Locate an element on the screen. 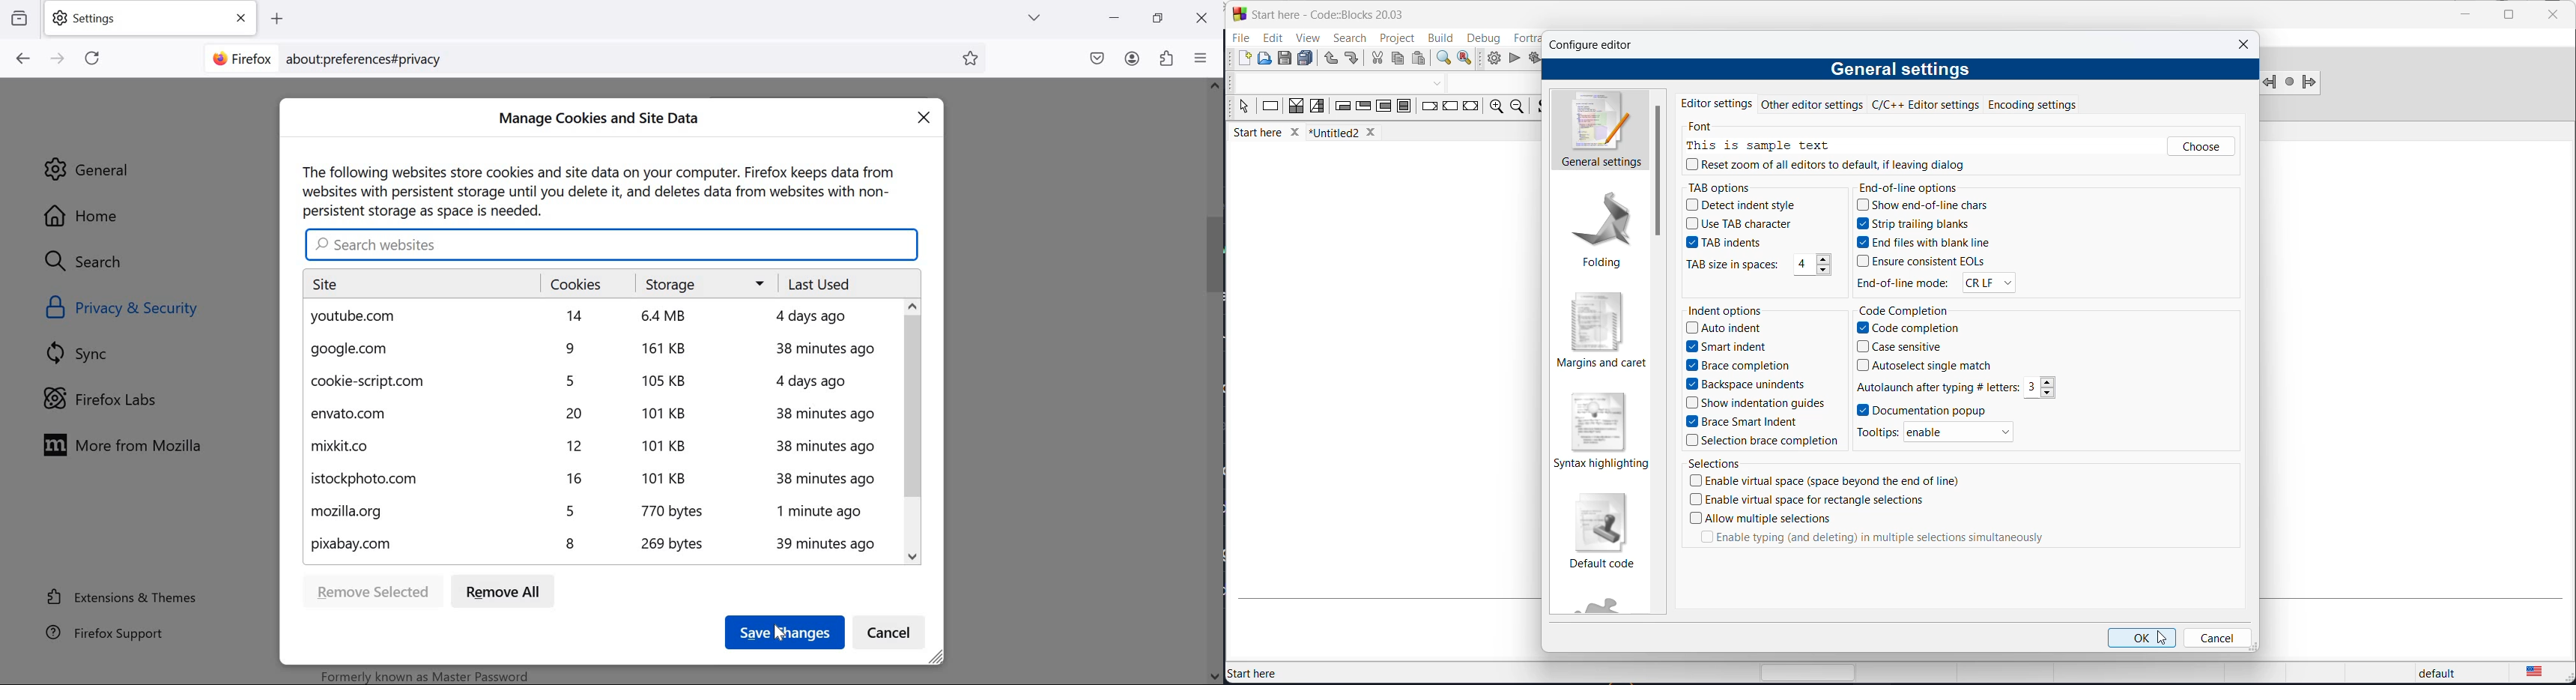 The height and width of the screenshot is (700, 2576). replace is located at coordinates (1465, 60).